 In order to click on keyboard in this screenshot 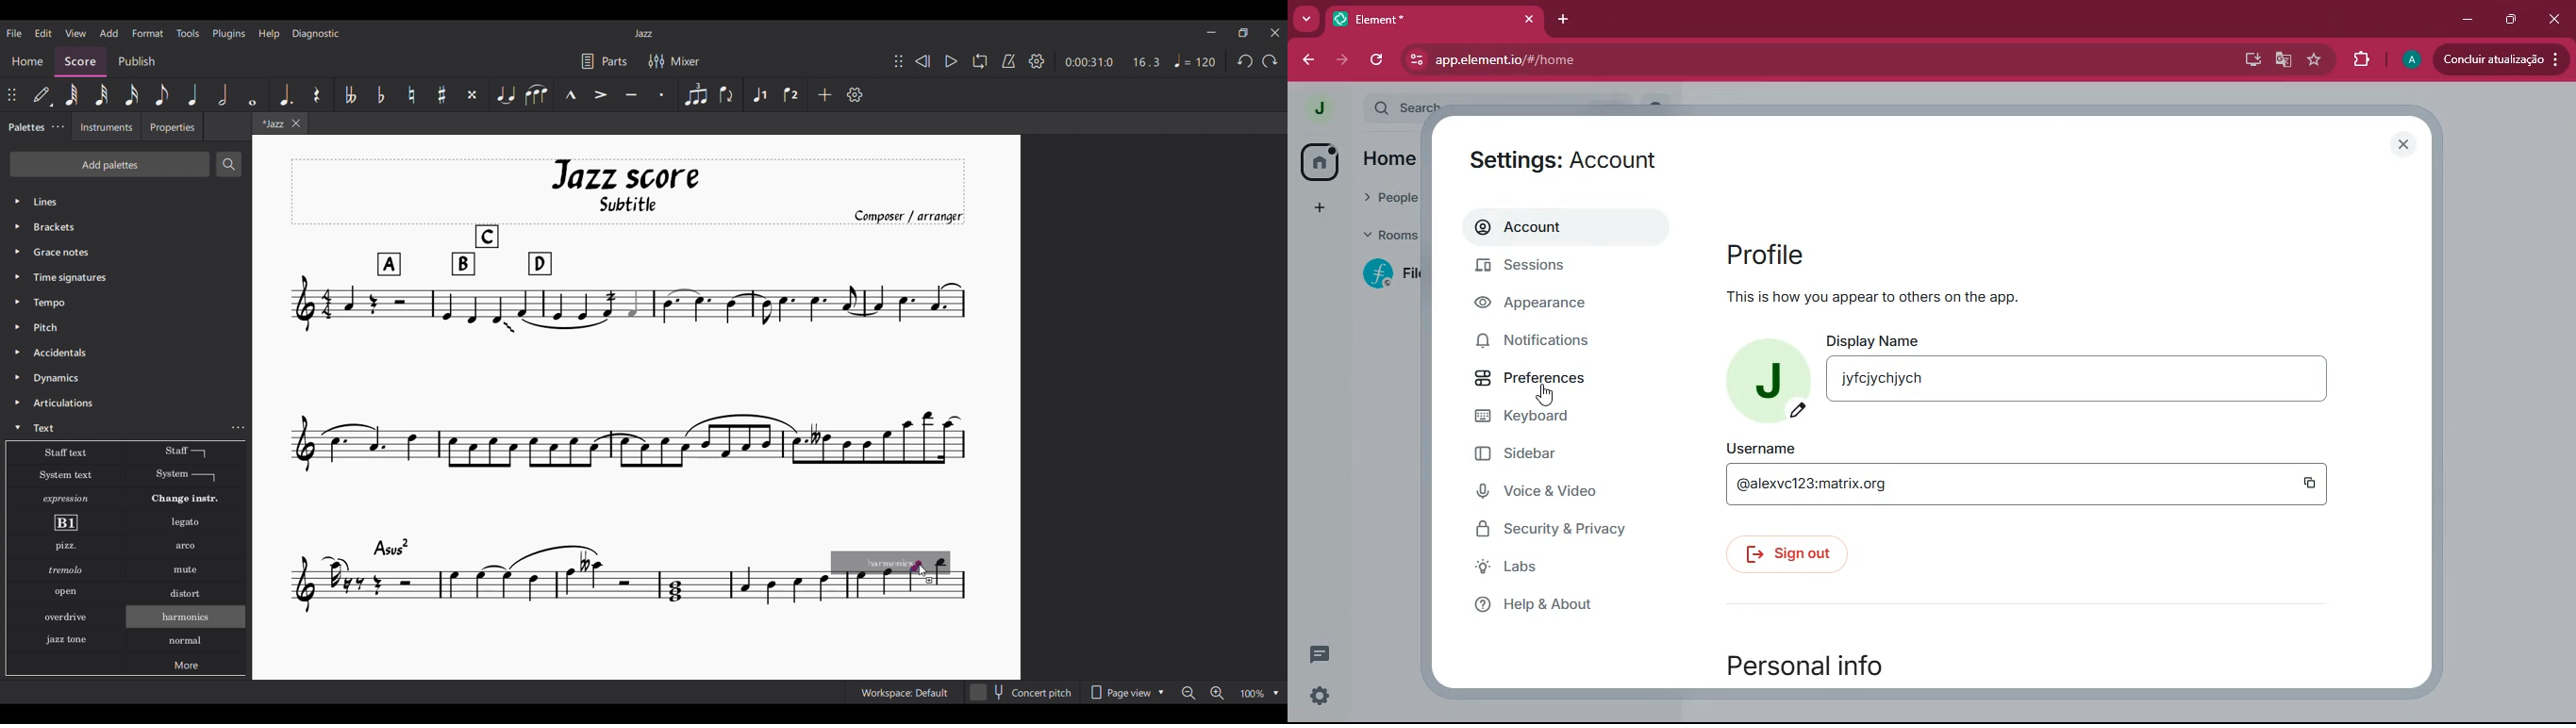, I will do `click(1549, 418)`.